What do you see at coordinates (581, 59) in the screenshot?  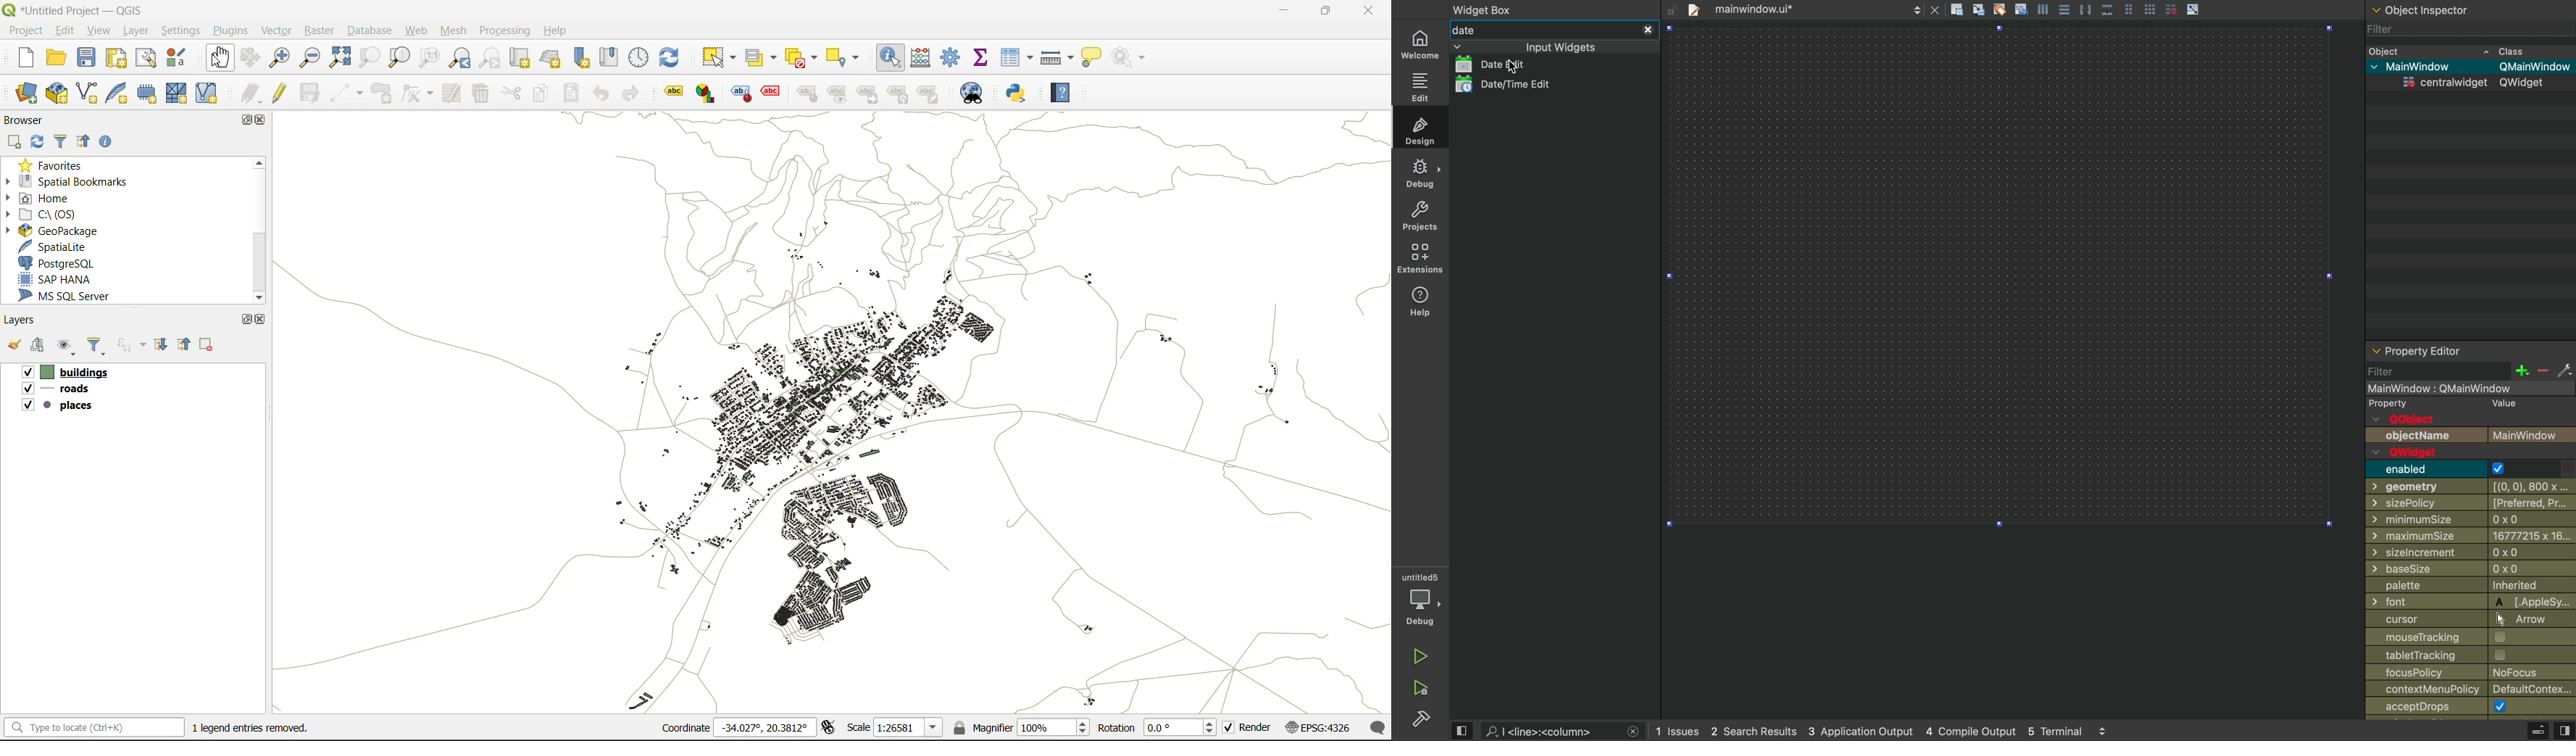 I see `new spatial bookmark` at bounding box center [581, 59].